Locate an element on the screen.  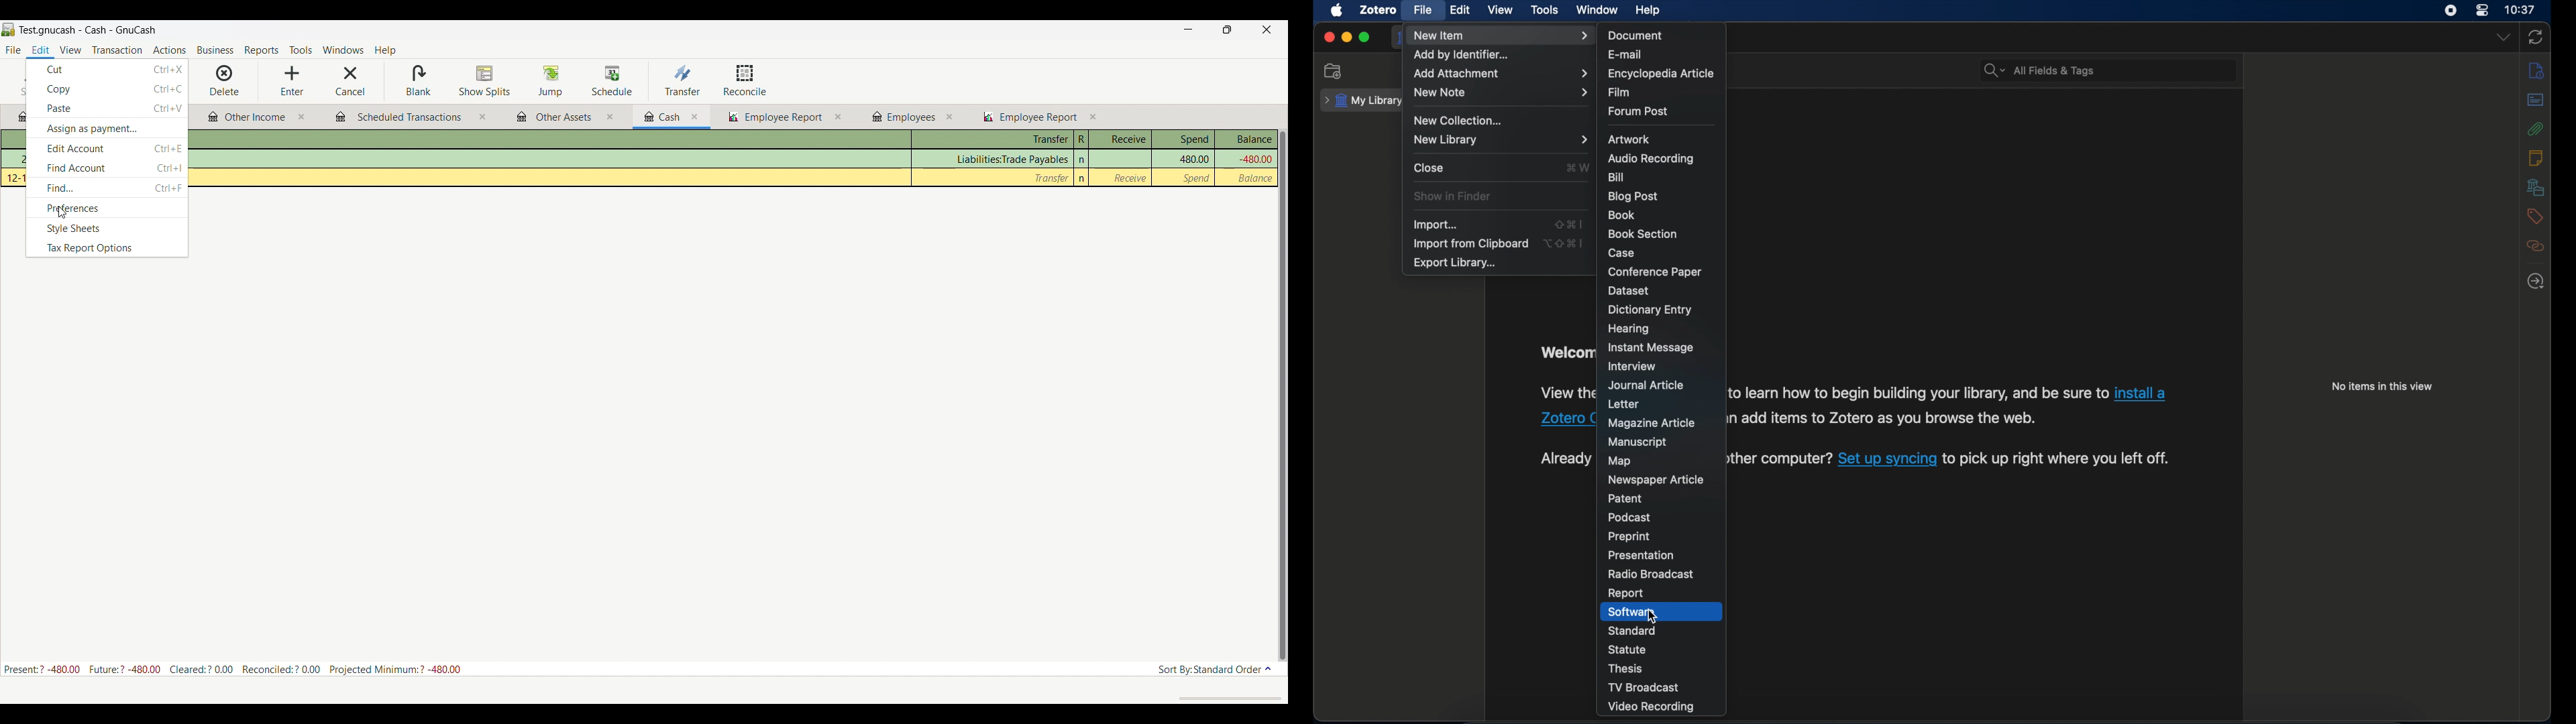
Current sort order is located at coordinates (1214, 668).